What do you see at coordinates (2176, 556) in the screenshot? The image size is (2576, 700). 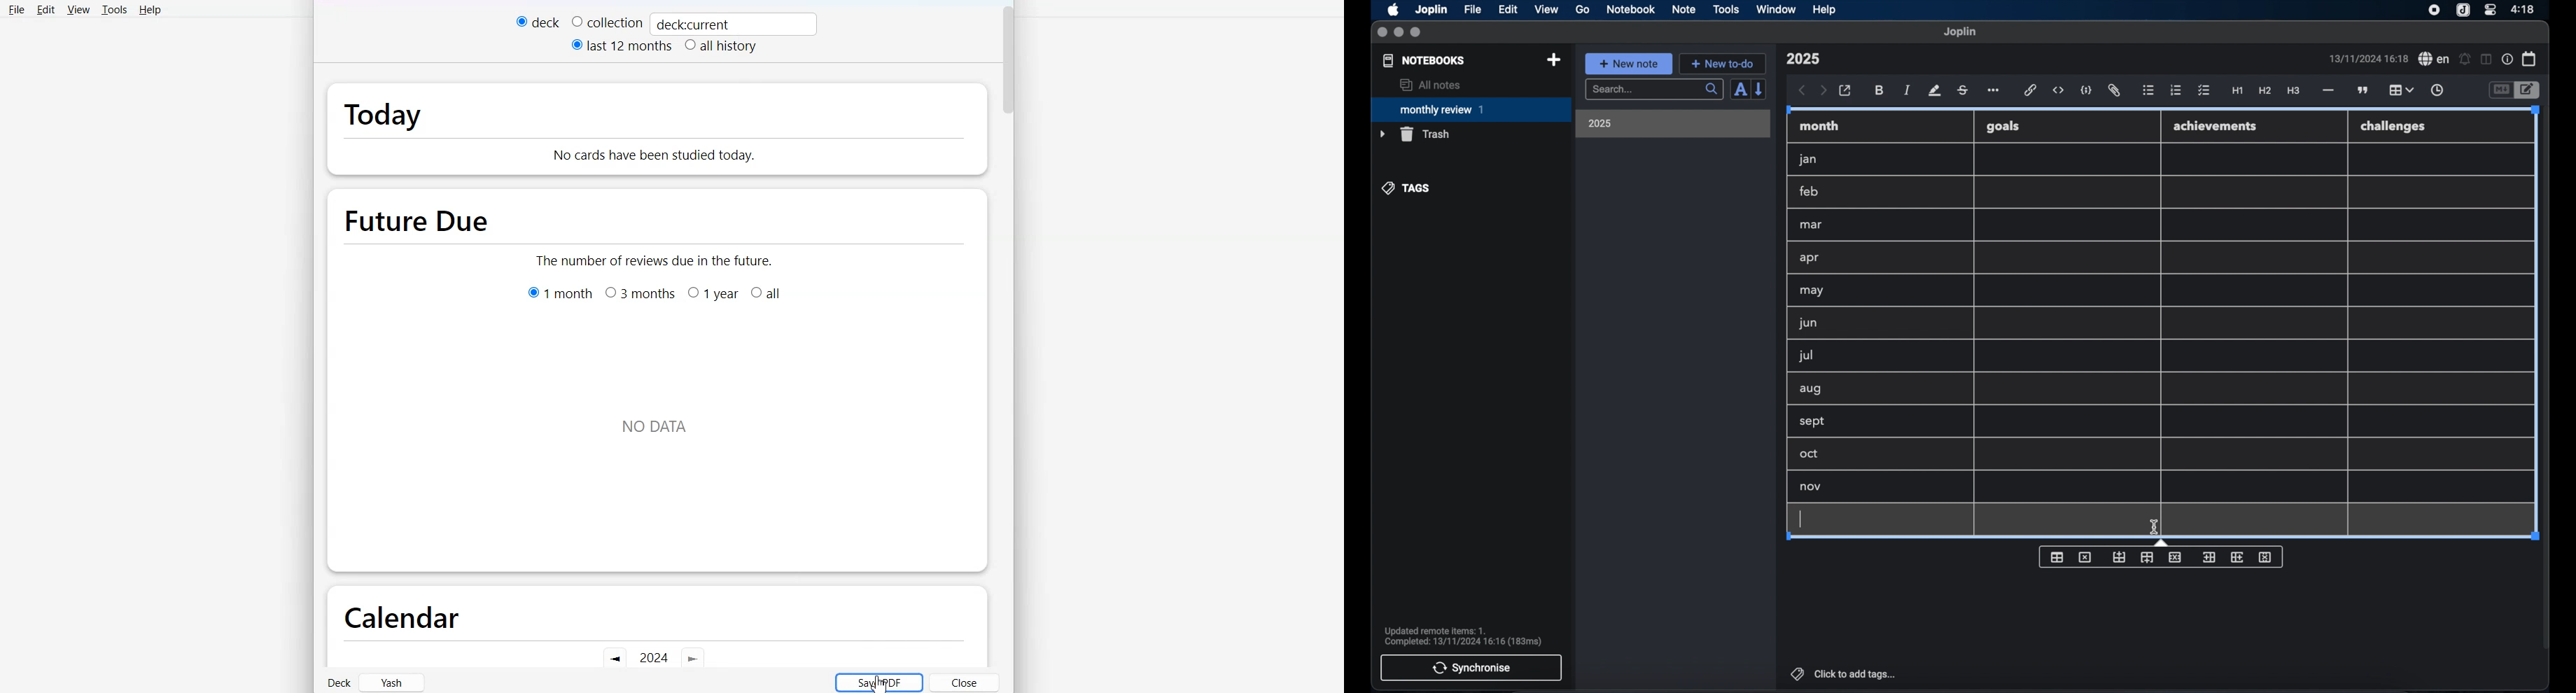 I see `delete row` at bounding box center [2176, 556].